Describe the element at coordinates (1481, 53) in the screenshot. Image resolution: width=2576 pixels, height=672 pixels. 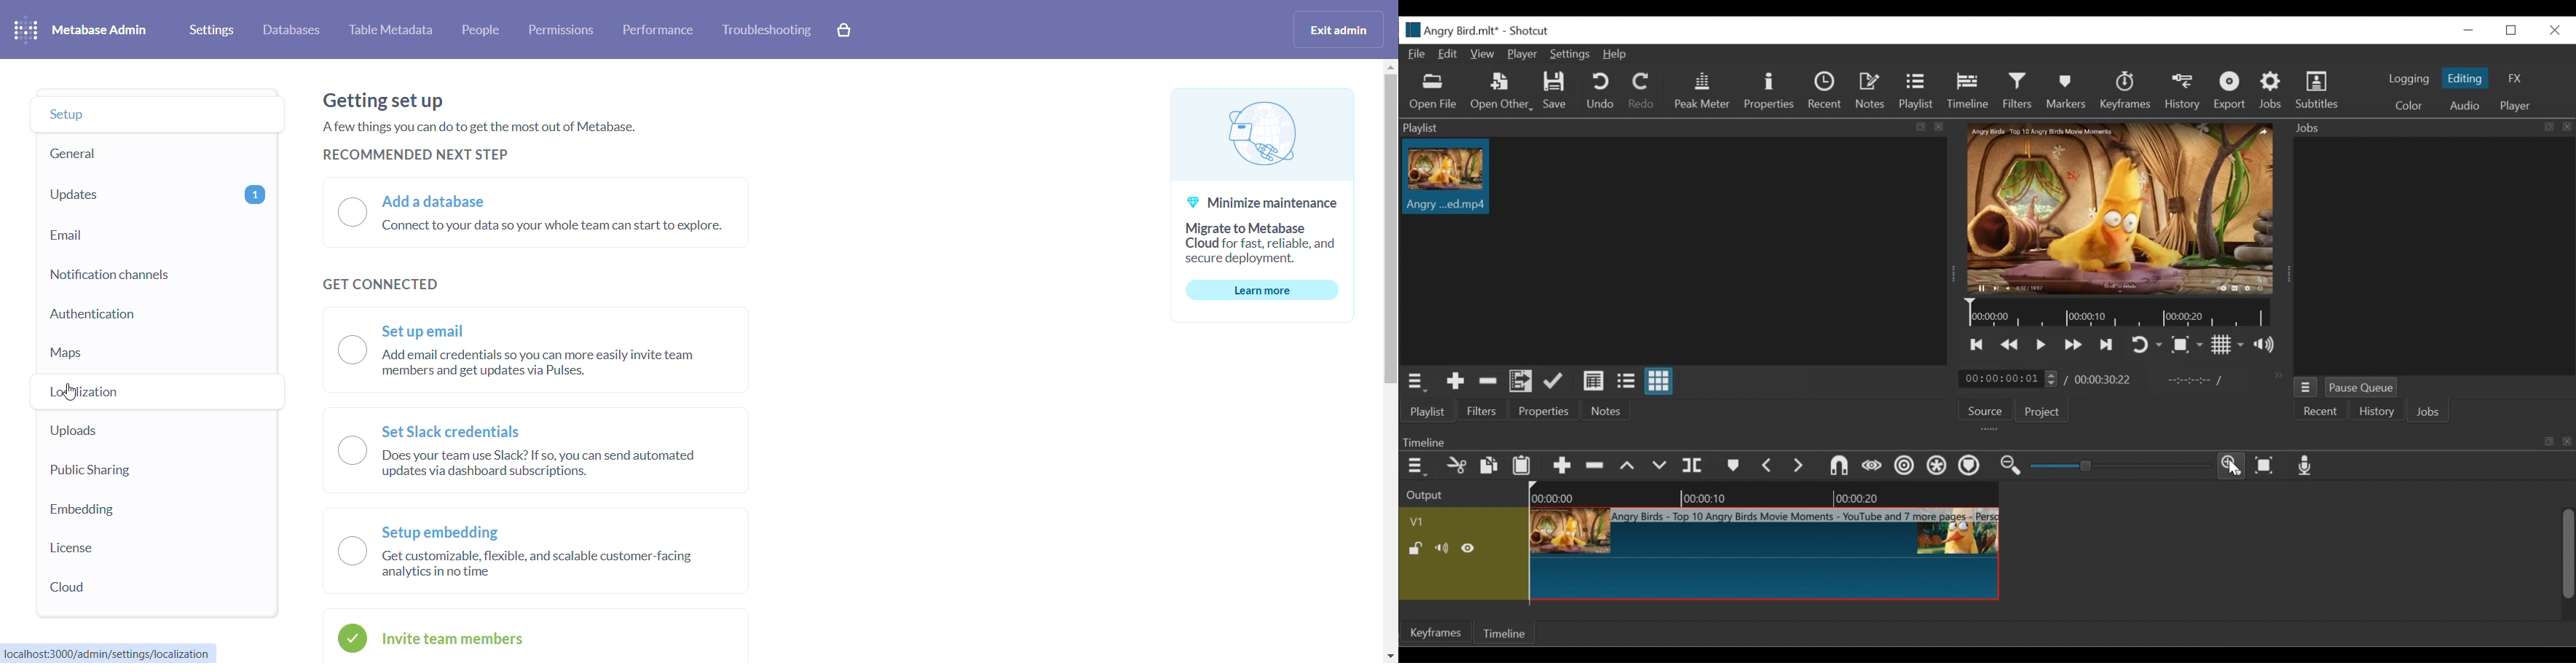
I see `View` at that location.